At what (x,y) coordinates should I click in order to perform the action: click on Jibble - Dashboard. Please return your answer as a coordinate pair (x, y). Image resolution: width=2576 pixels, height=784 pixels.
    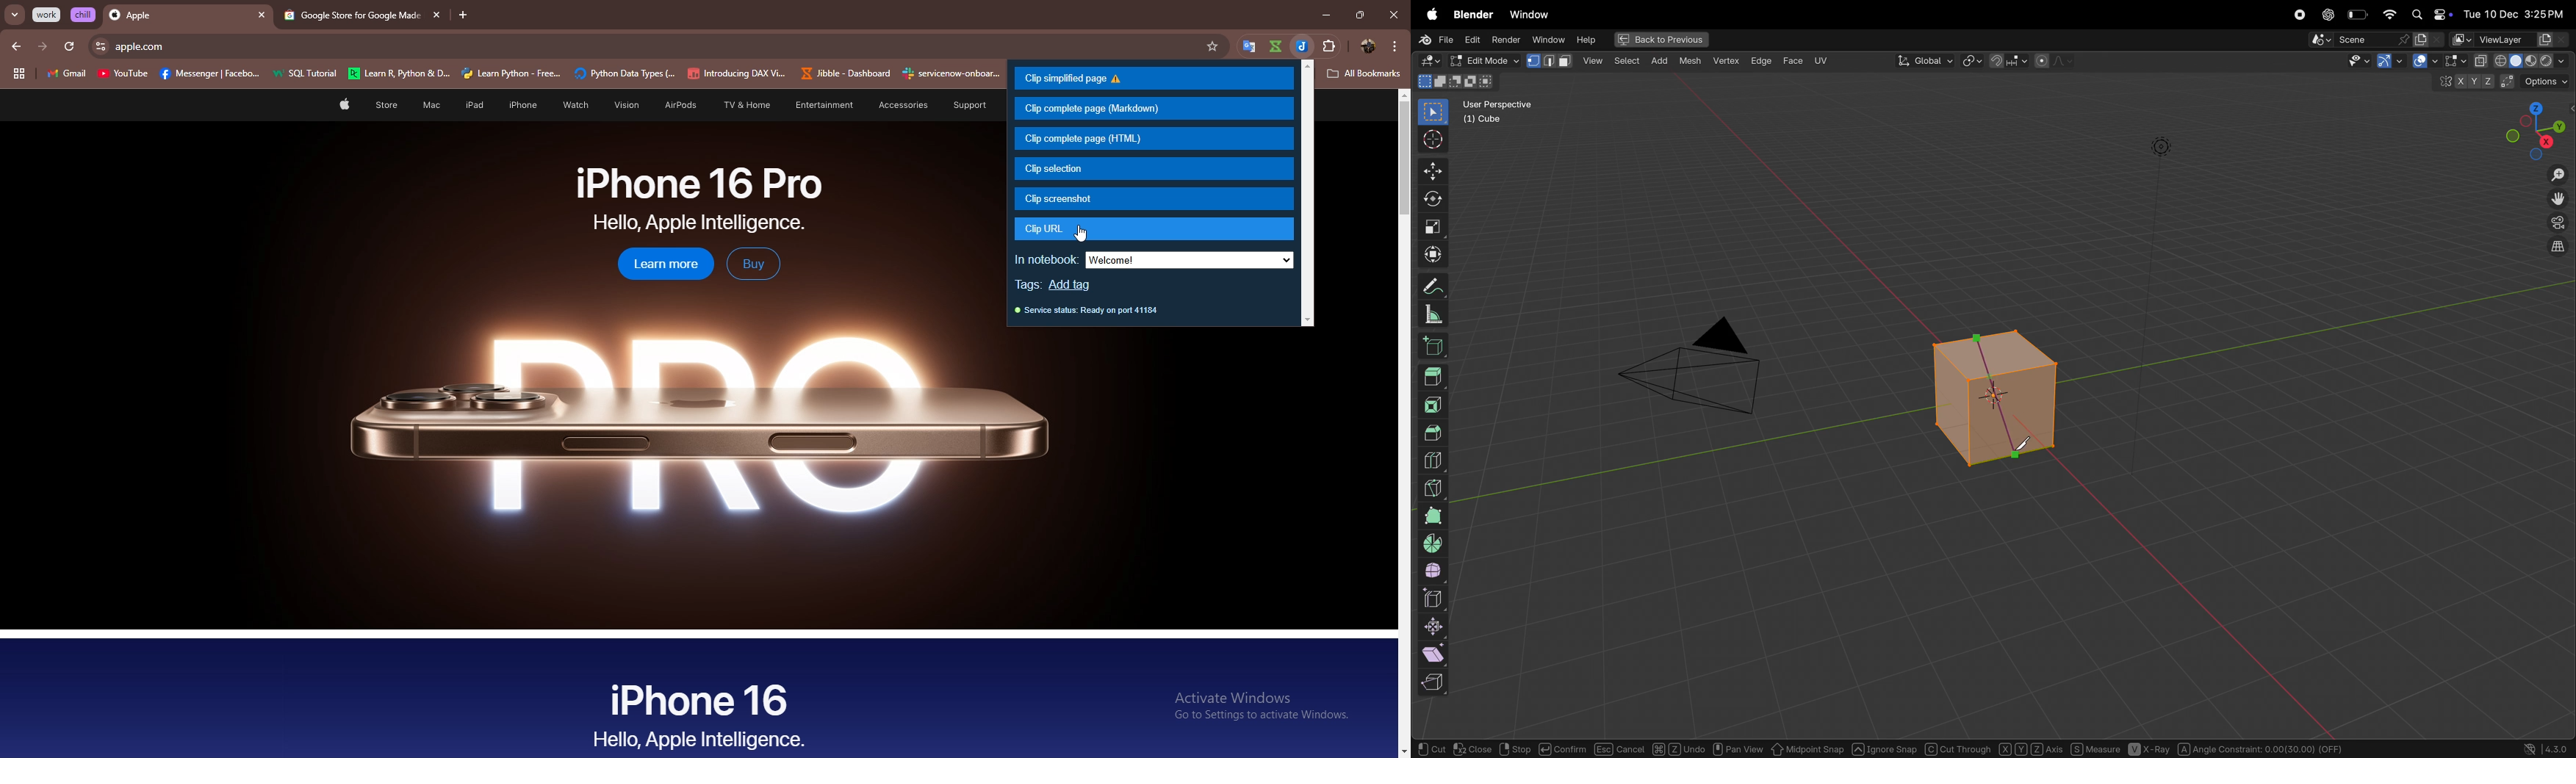
    Looking at the image, I should click on (843, 73).